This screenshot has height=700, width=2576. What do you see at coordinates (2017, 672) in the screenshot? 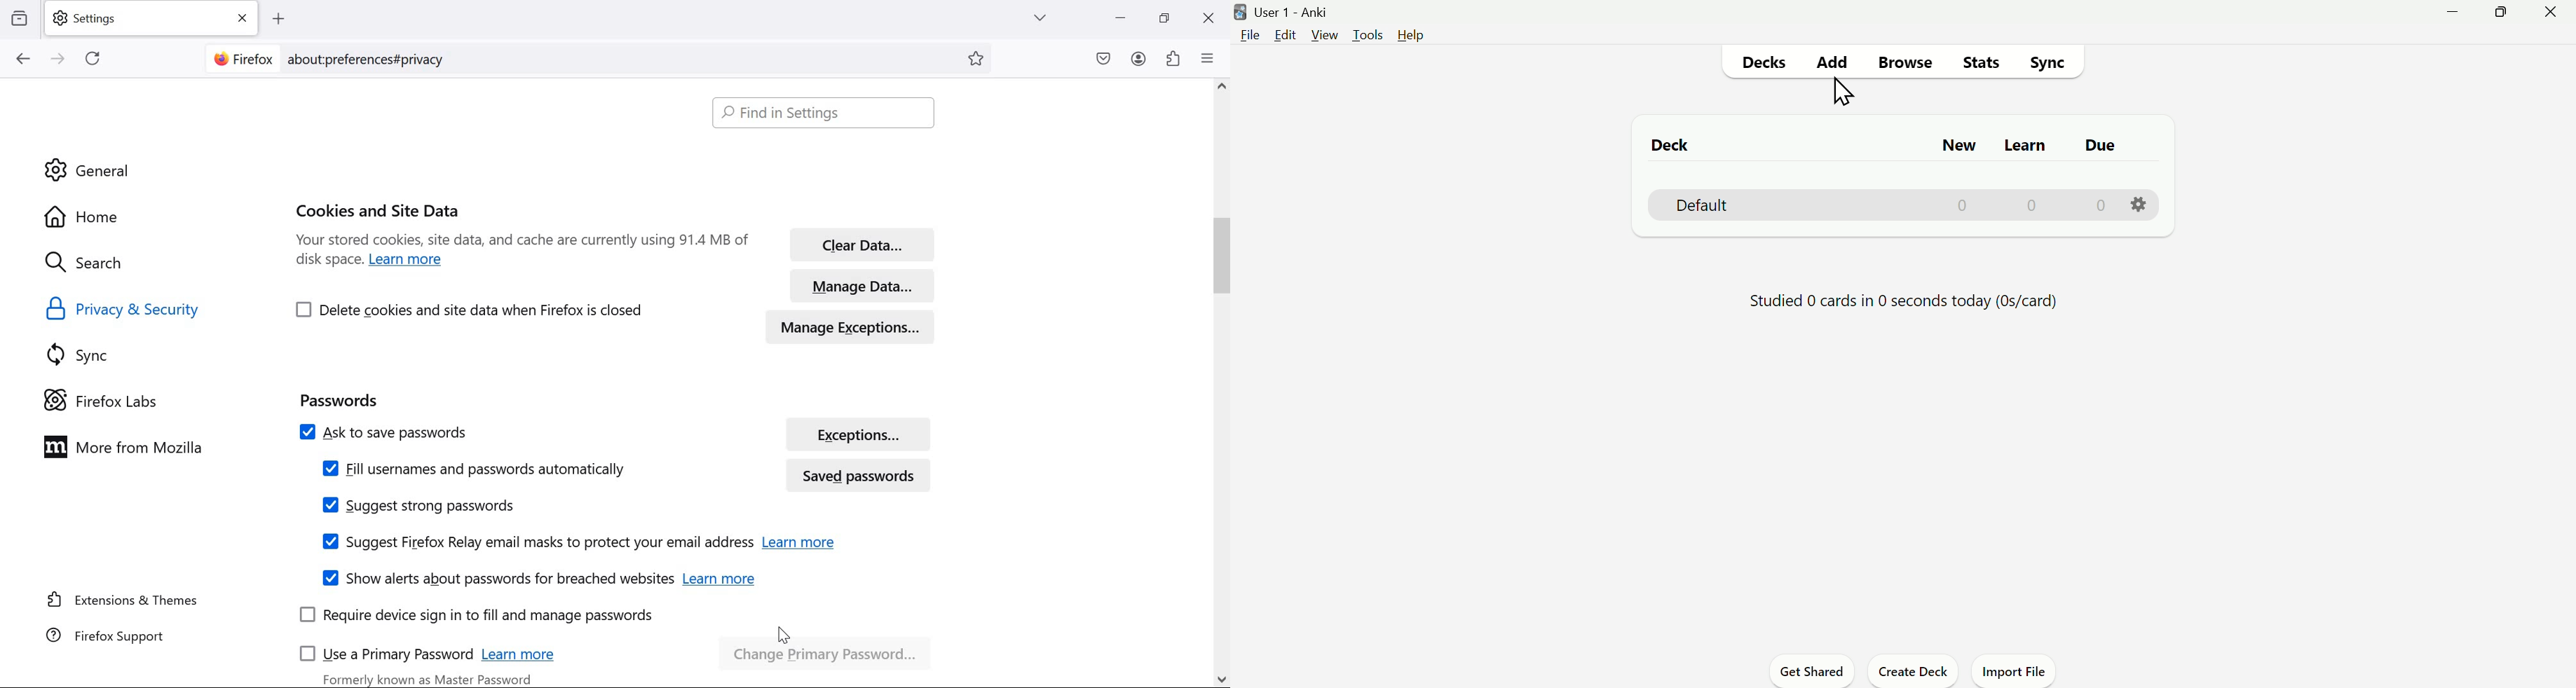
I see `Import File` at bounding box center [2017, 672].